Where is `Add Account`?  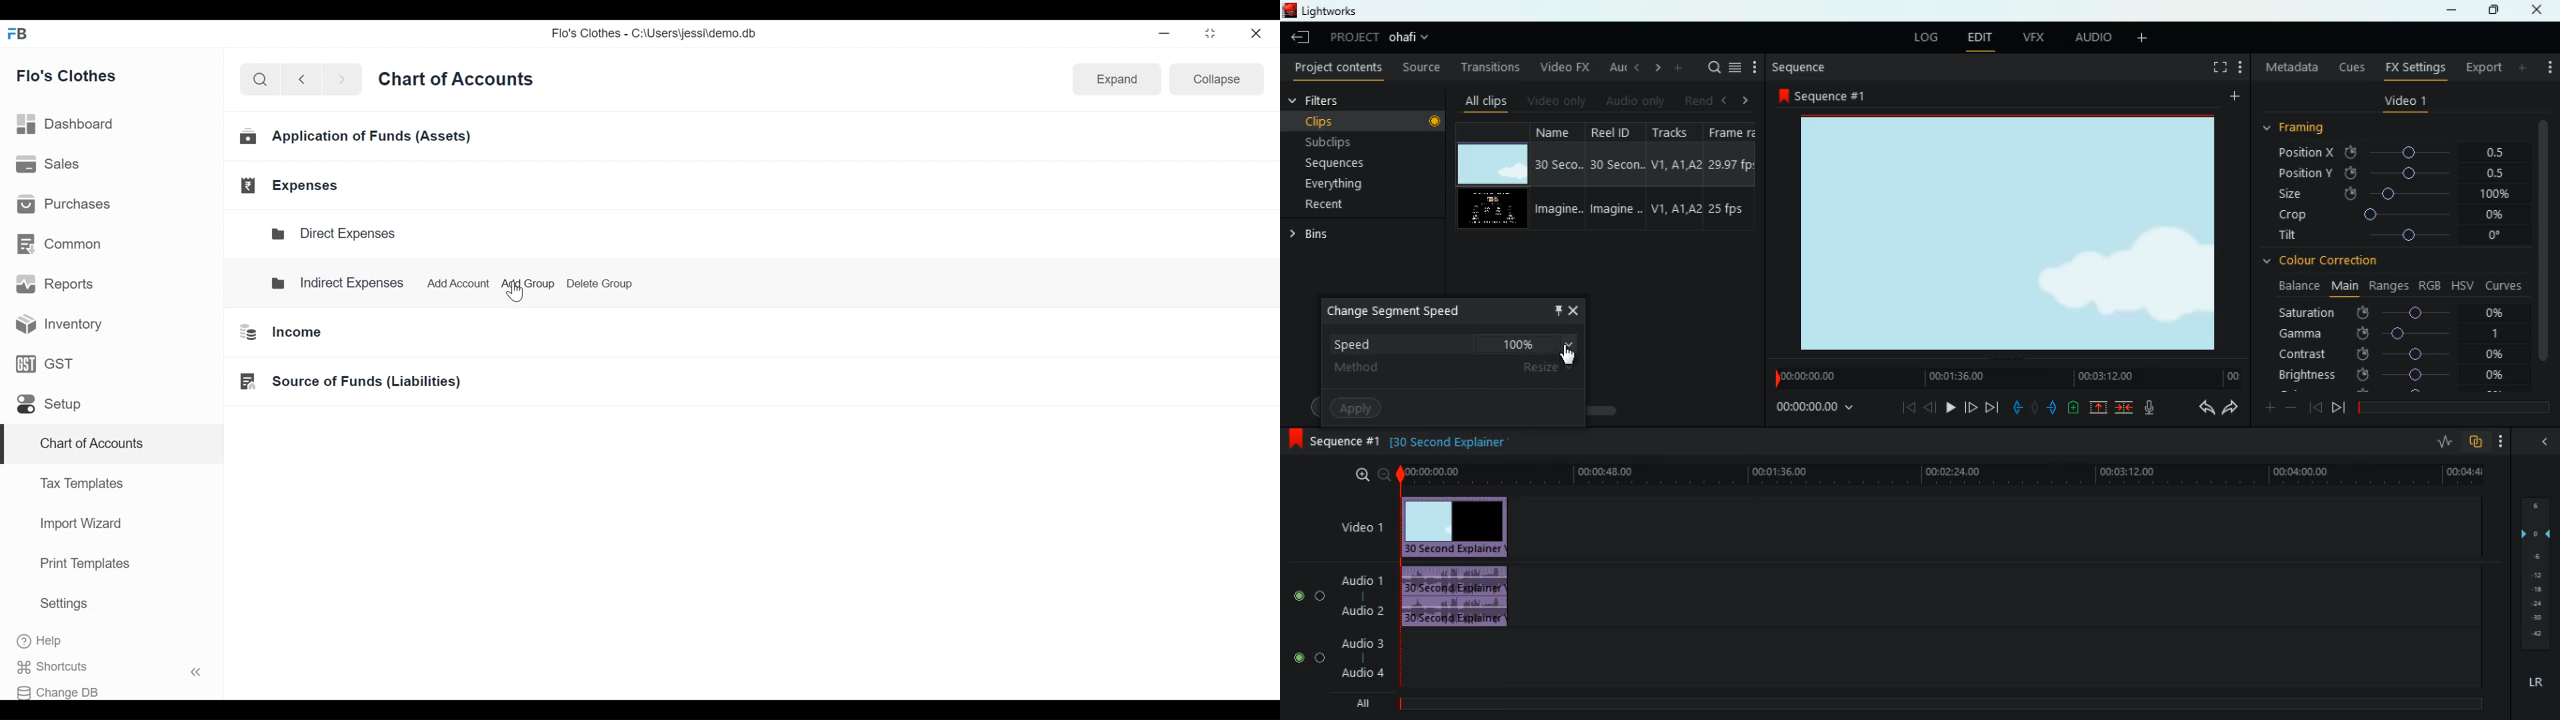 Add Account is located at coordinates (455, 281).